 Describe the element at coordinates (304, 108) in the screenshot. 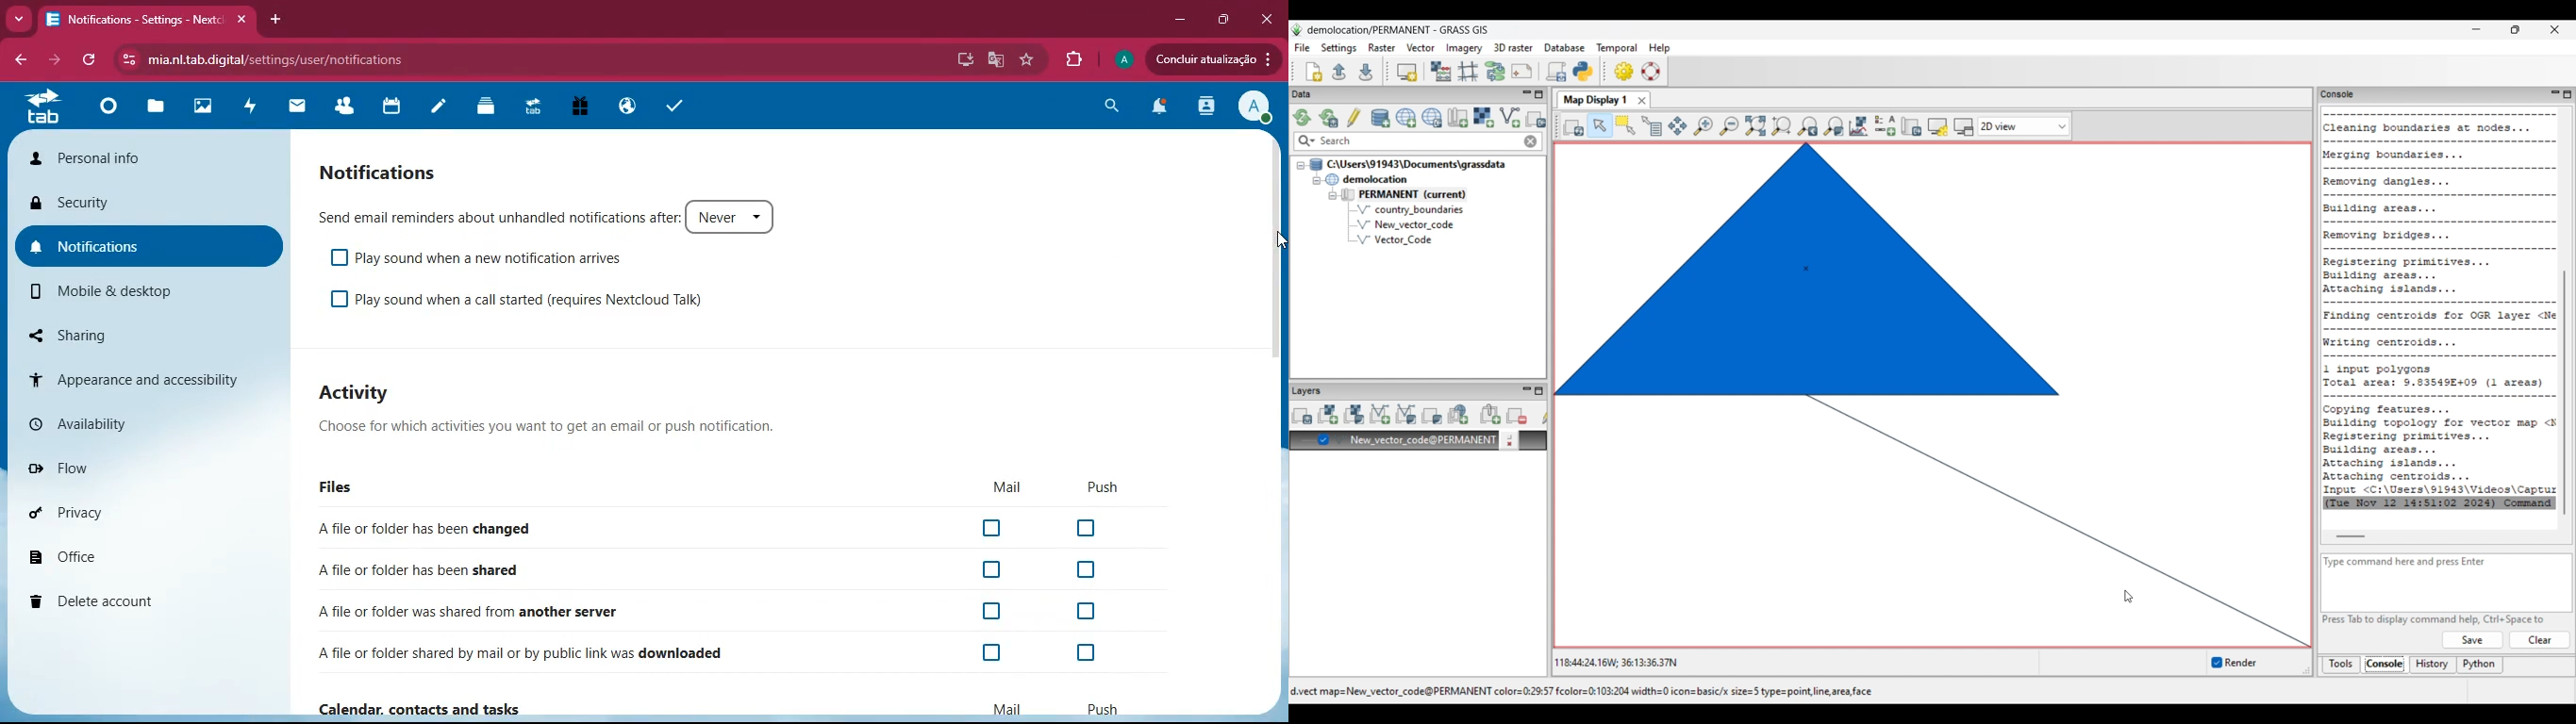

I see `mail` at that location.